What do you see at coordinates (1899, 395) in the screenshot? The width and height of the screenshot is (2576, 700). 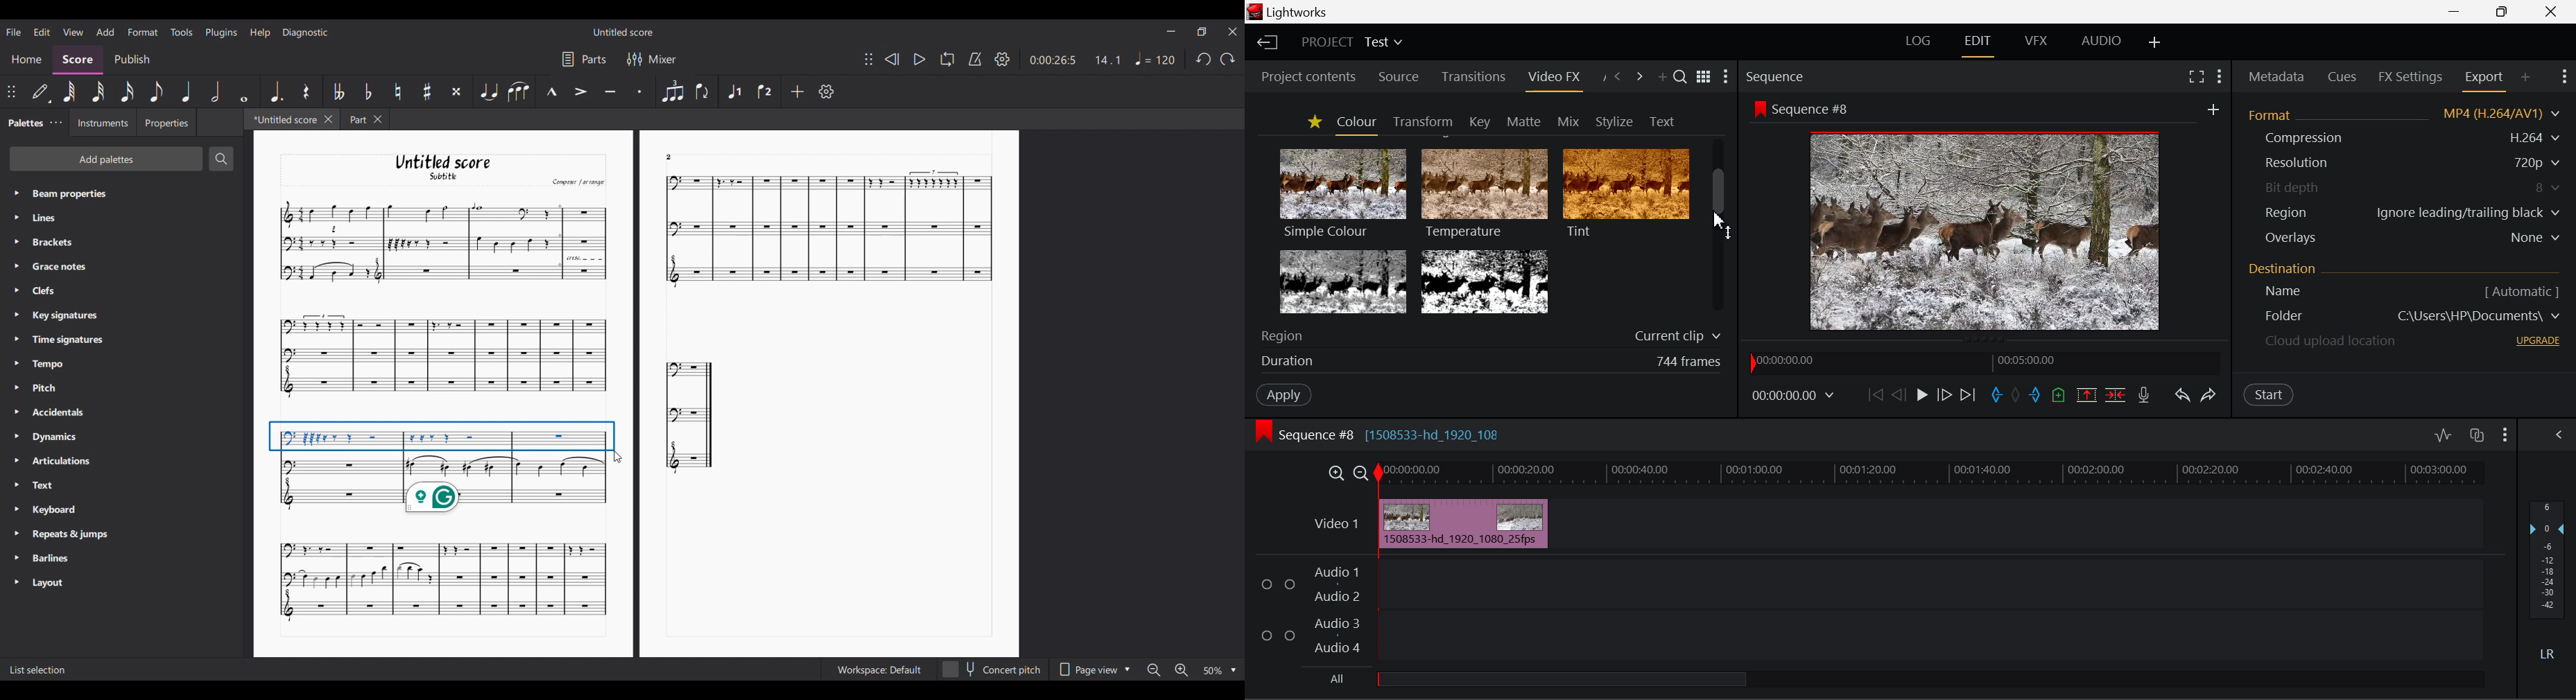 I see `Go Back` at bounding box center [1899, 395].